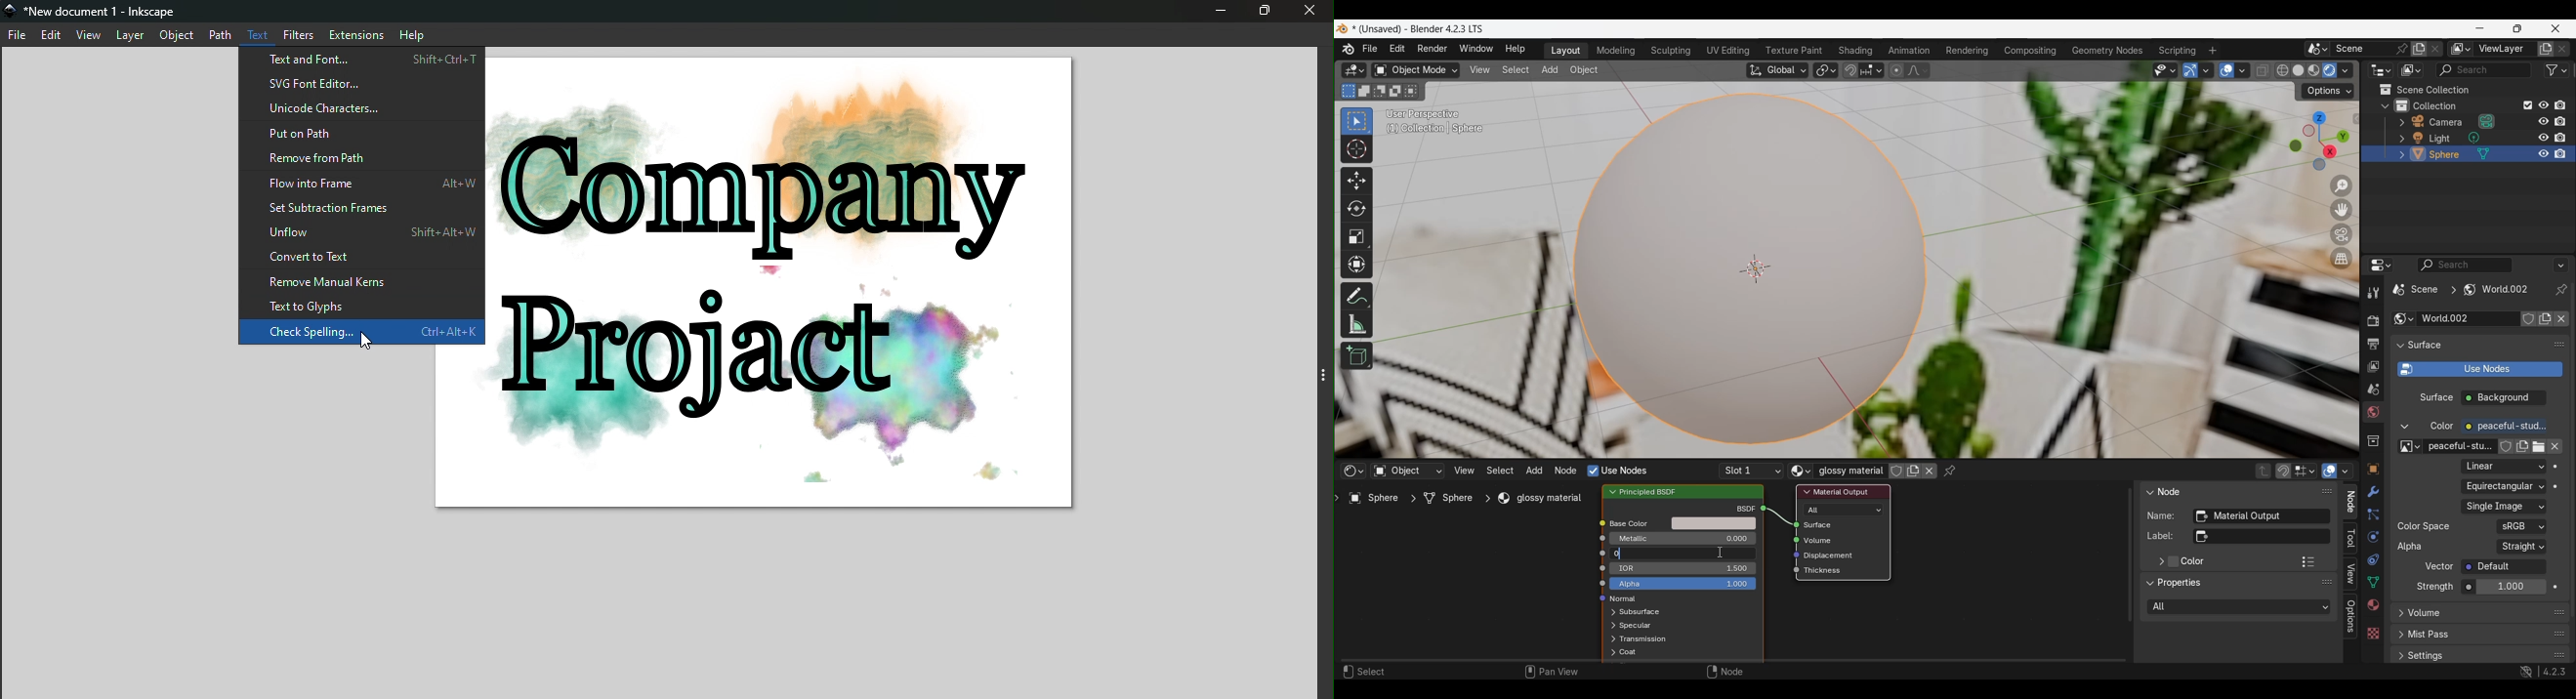 The height and width of the screenshot is (700, 2576). Describe the element at coordinates (1438, 128) in the screenshot. I see `(1) Collection | Sphere` at that location.